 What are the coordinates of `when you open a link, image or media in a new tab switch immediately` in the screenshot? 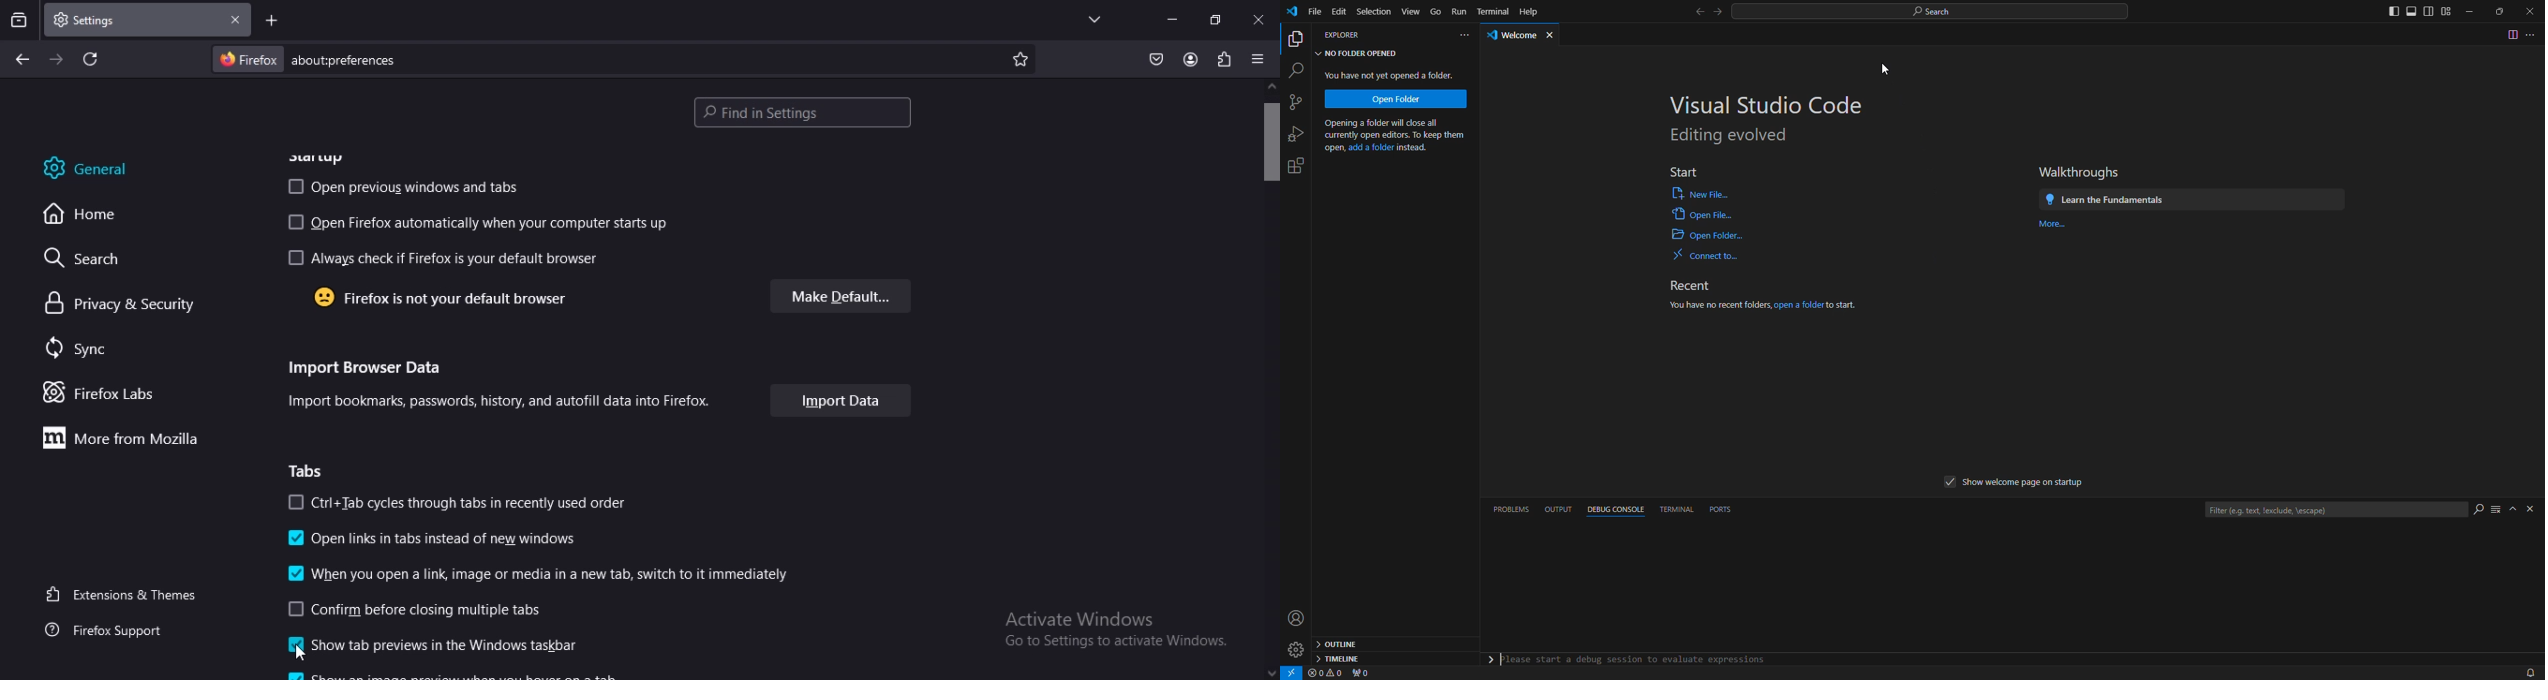 It's located at (532, 574).